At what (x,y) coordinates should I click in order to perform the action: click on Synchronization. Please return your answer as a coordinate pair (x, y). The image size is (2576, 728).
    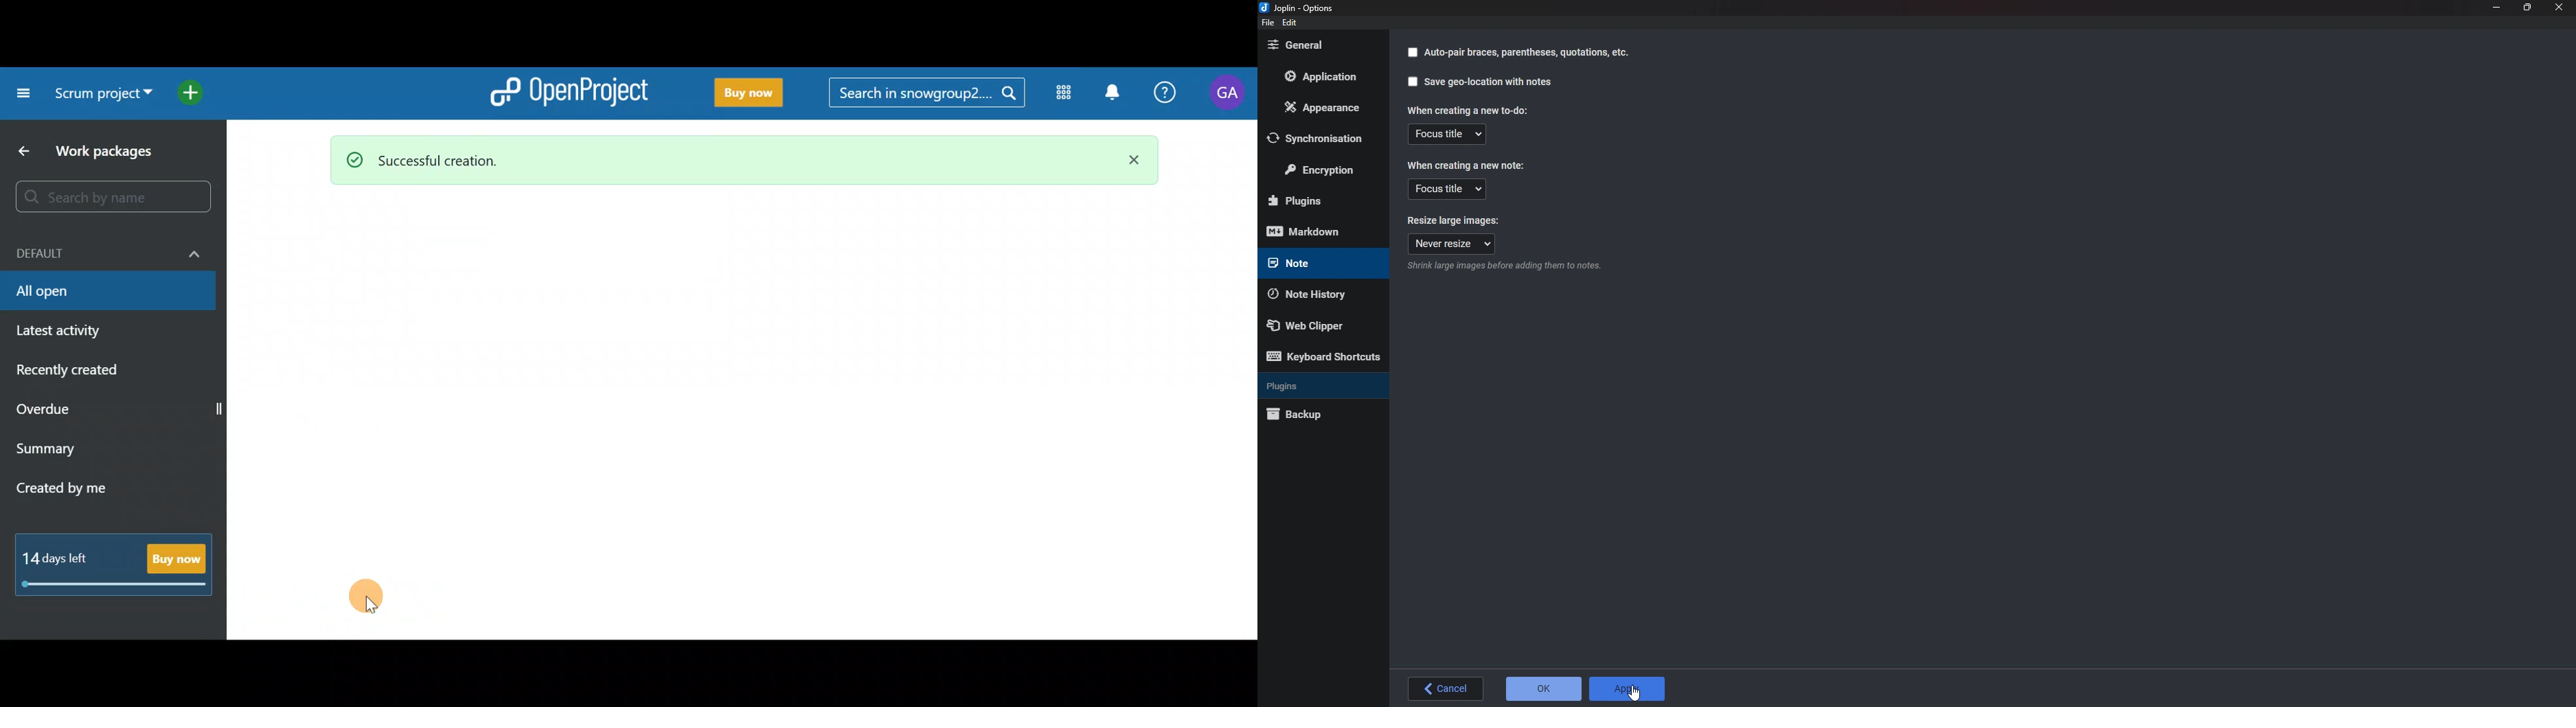
    Looking at the image, I should click on (1321, 138).